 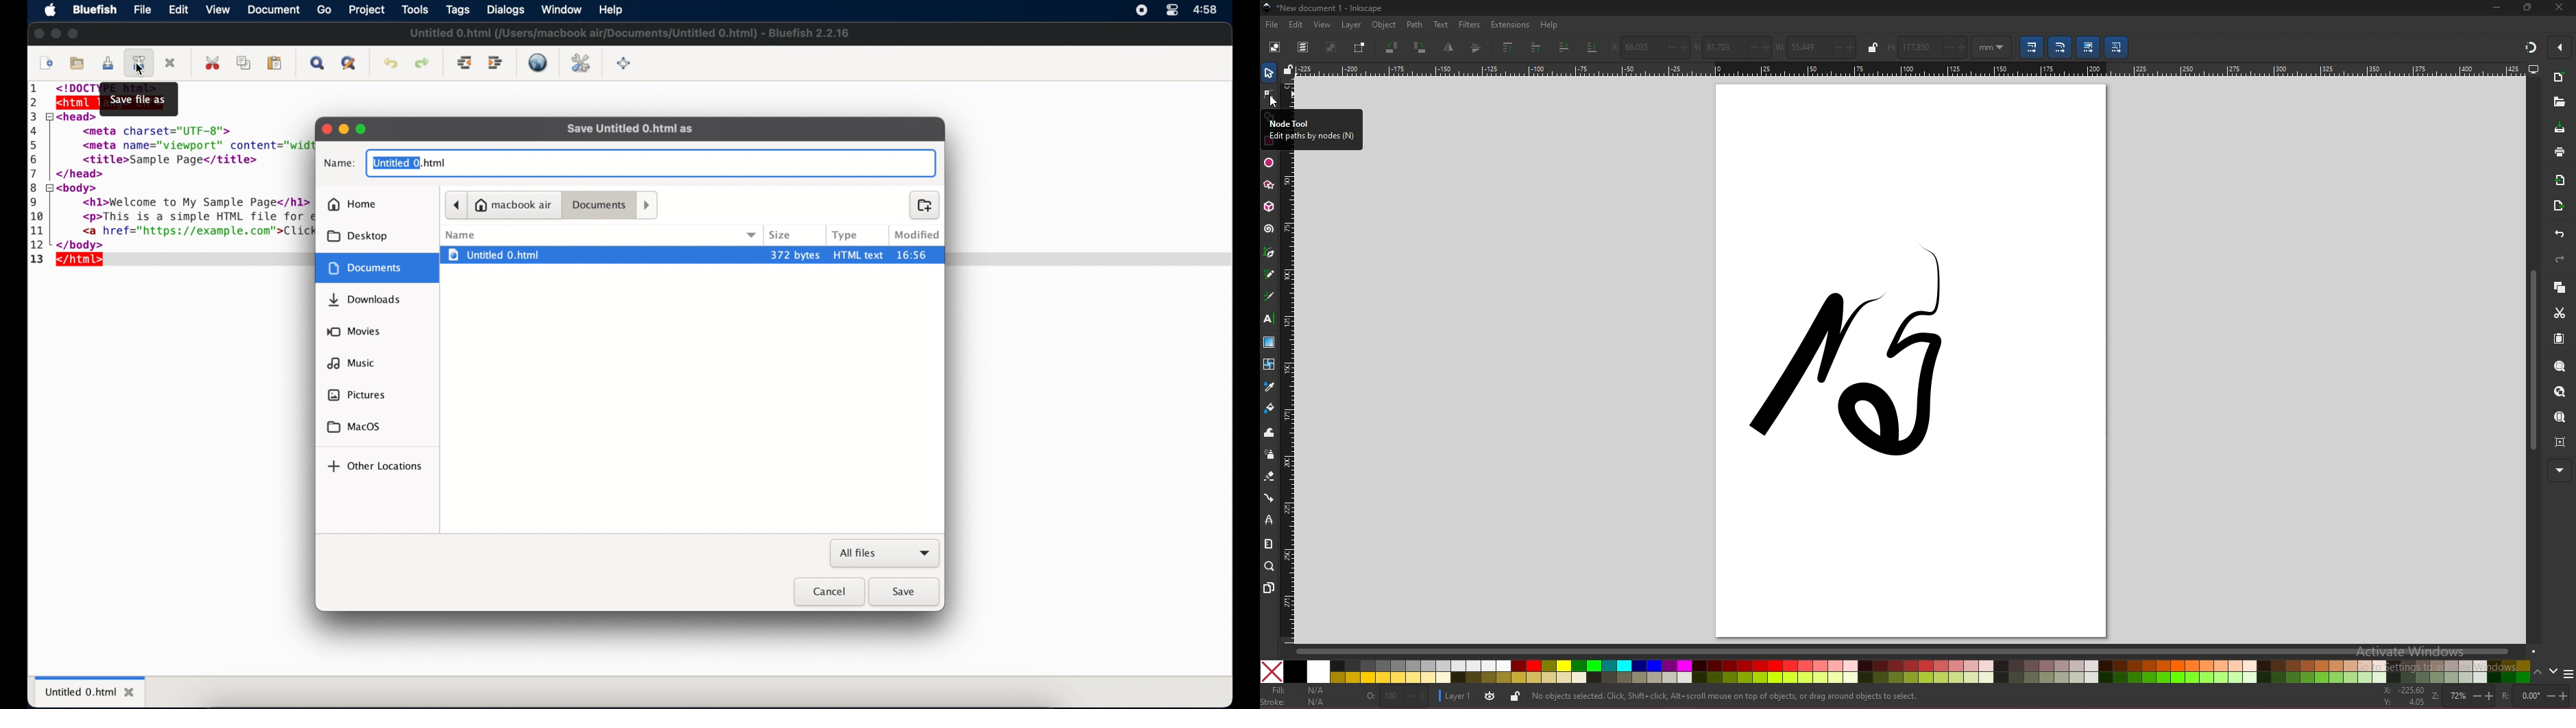 I want to click on save file as, so click(x=138, y=99).